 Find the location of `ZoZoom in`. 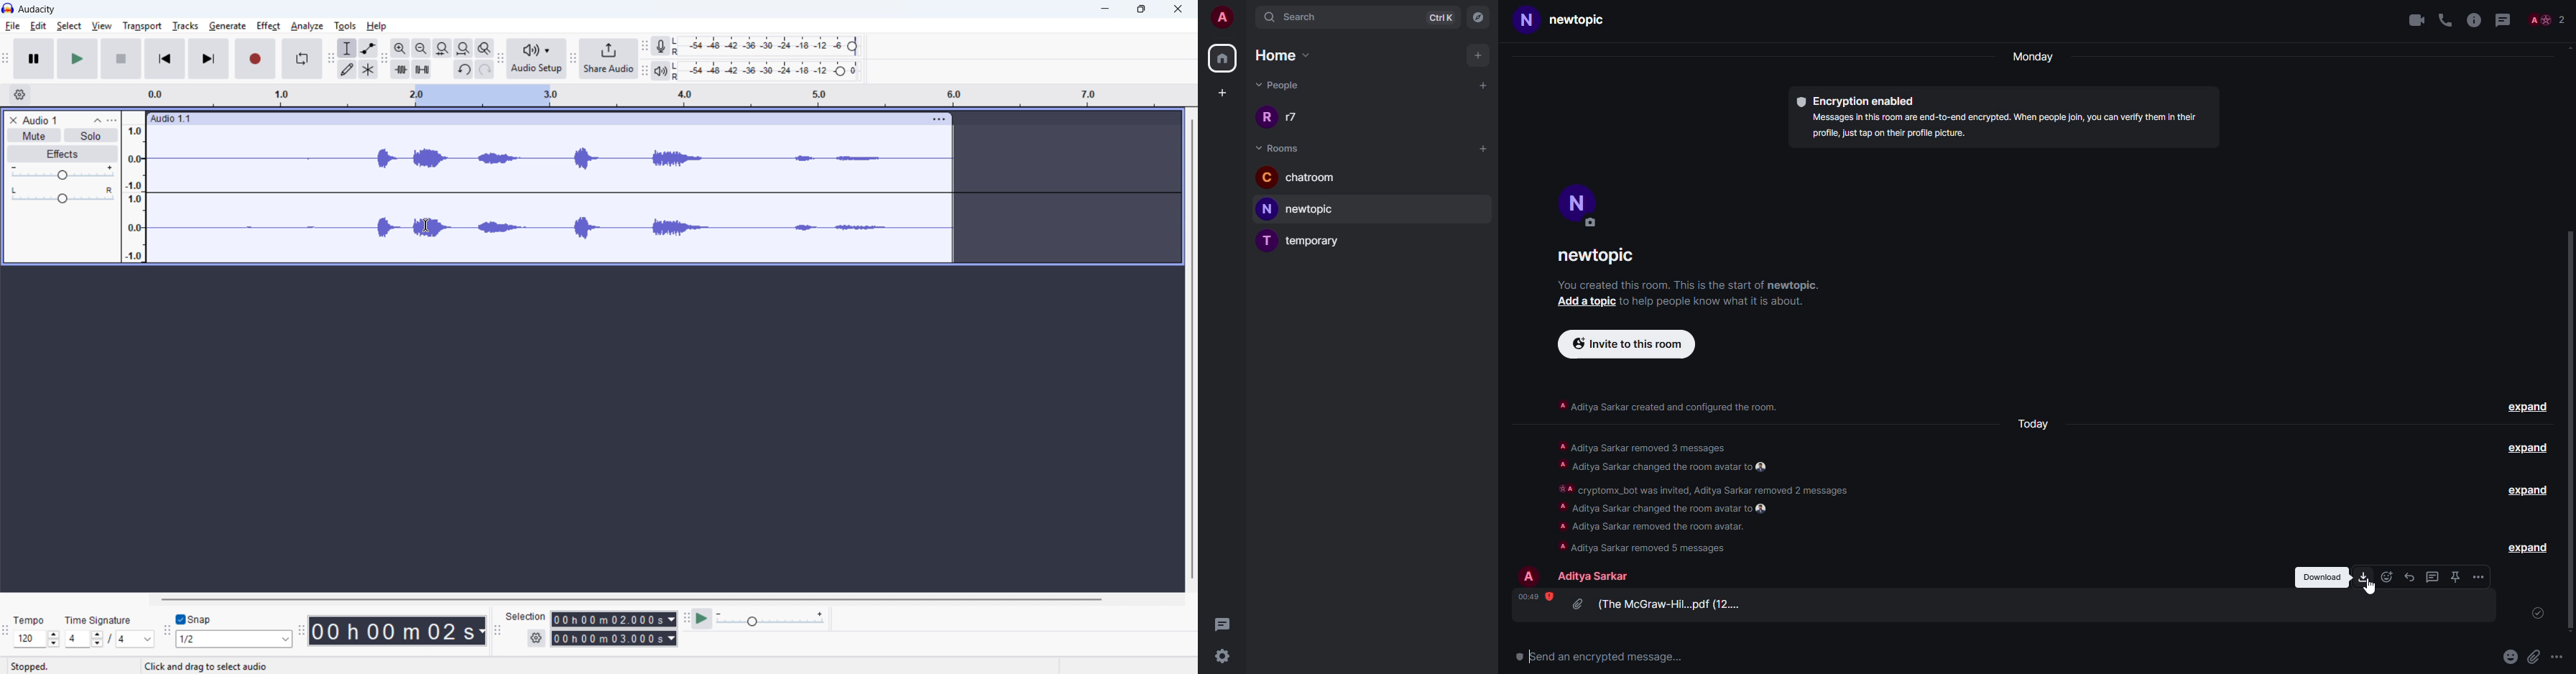

ZoZoom in is located at coordinates (399, 48).